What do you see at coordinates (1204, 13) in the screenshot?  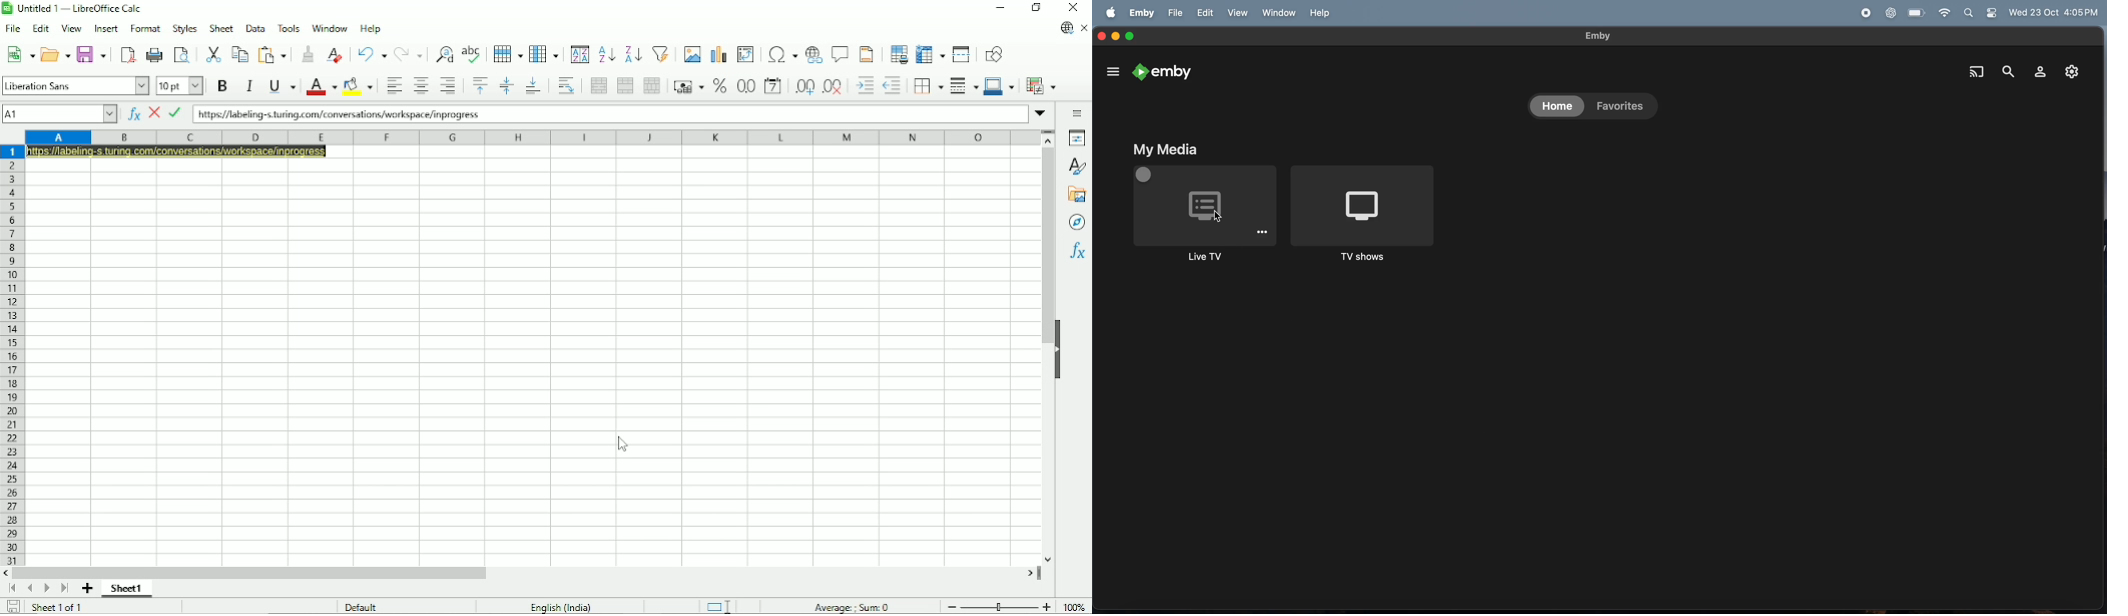 I see `edit` at bounding box center [1204, 13].